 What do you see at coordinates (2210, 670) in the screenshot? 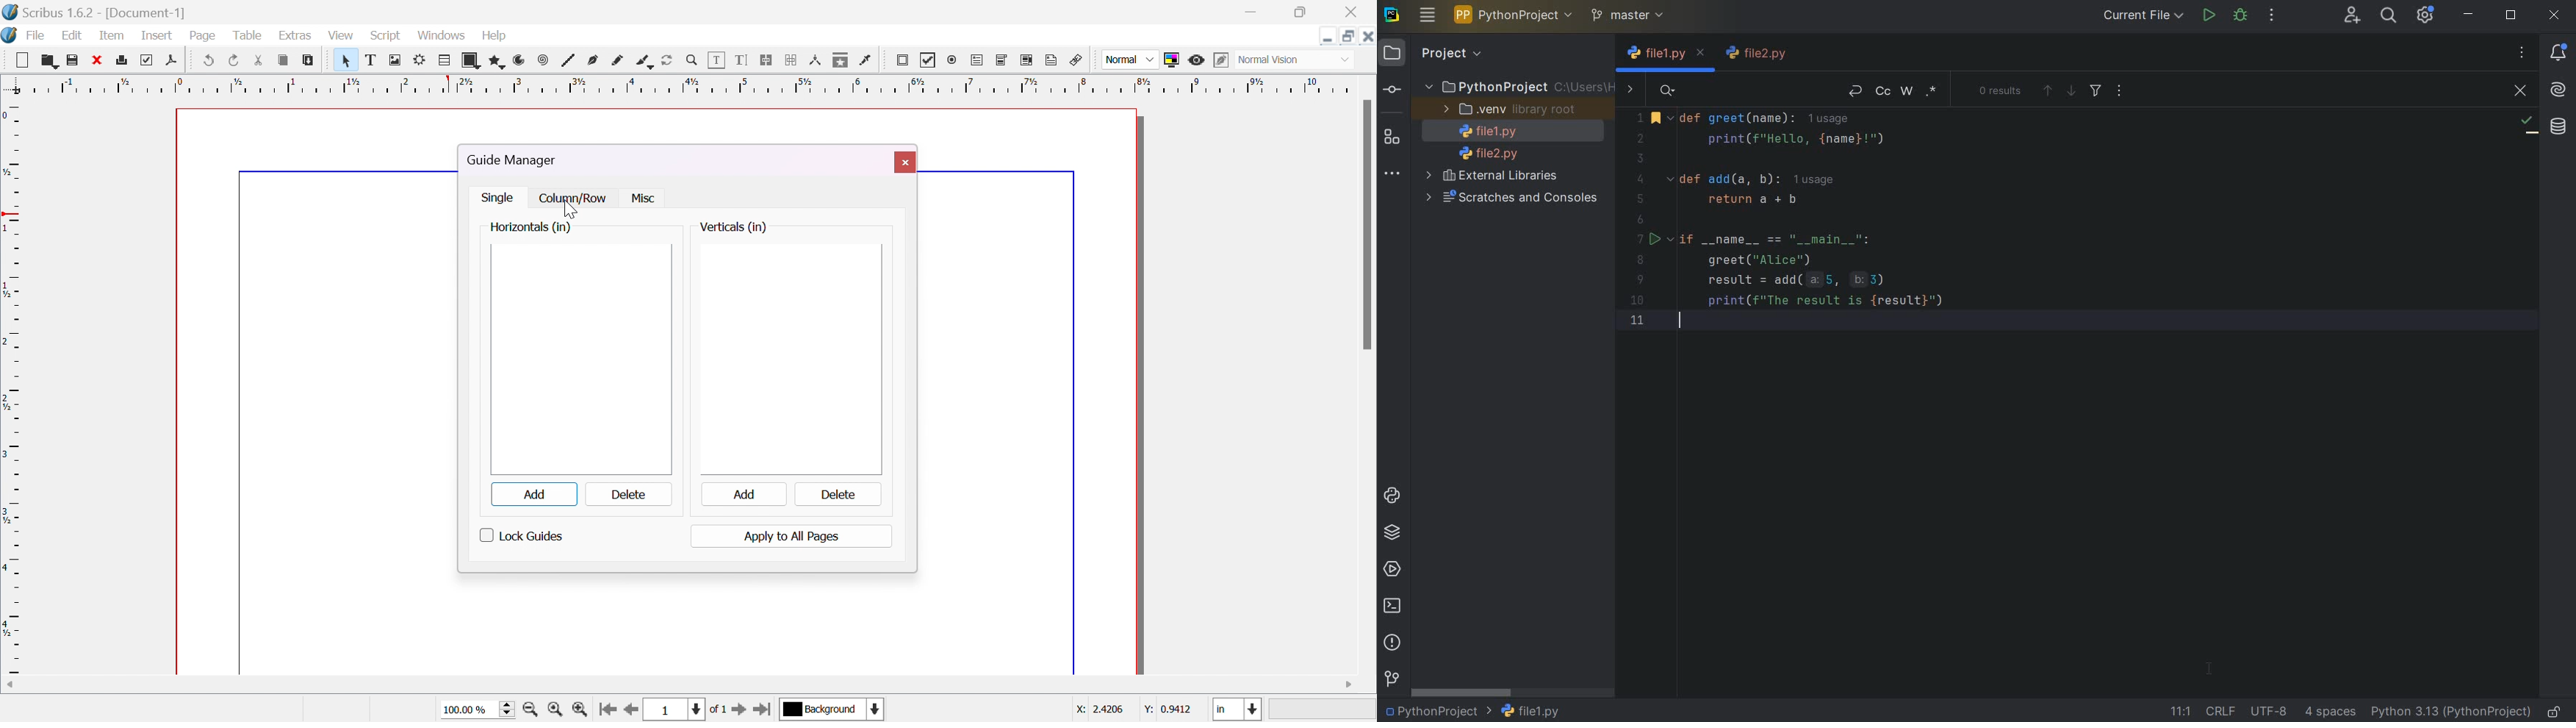
I see `CURSOR POSITION AFTER_LAST_ACTION` at bounding box center [2210, 670].